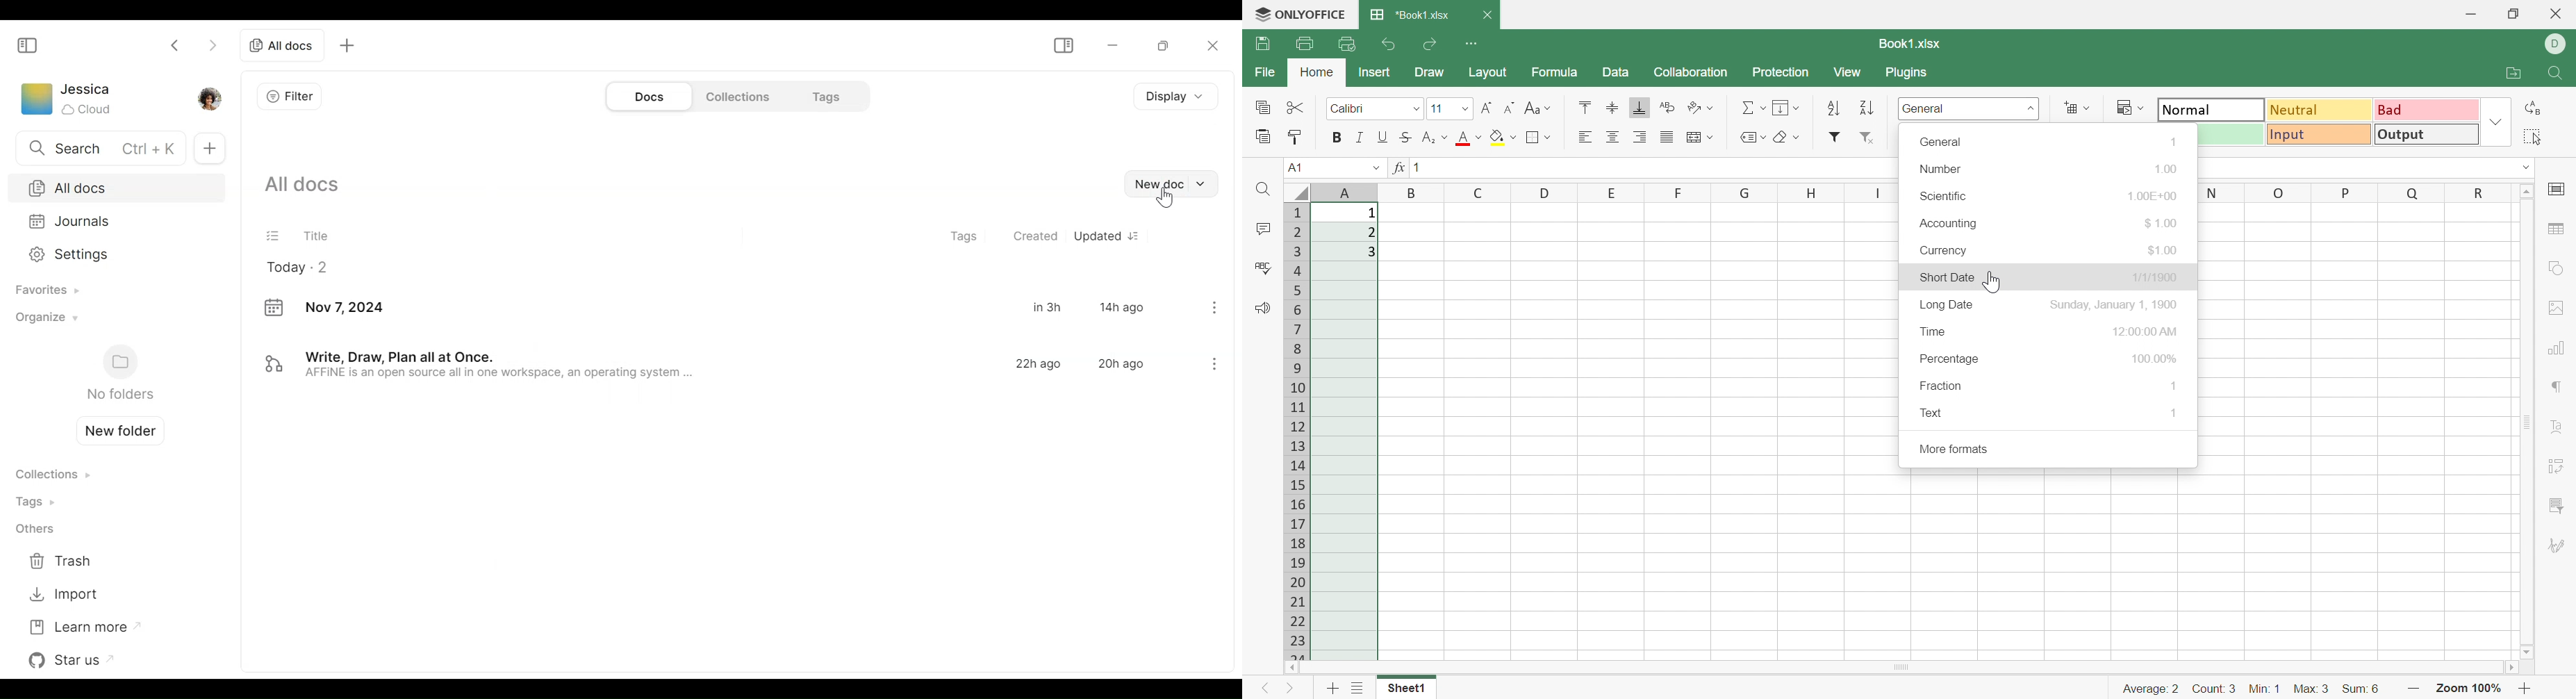 This screenshot has width=2576, height=700. What do you see at coordinates (1294, 137) in the screenshot?
I see `Copy style` at bounding box center [1294, 137].